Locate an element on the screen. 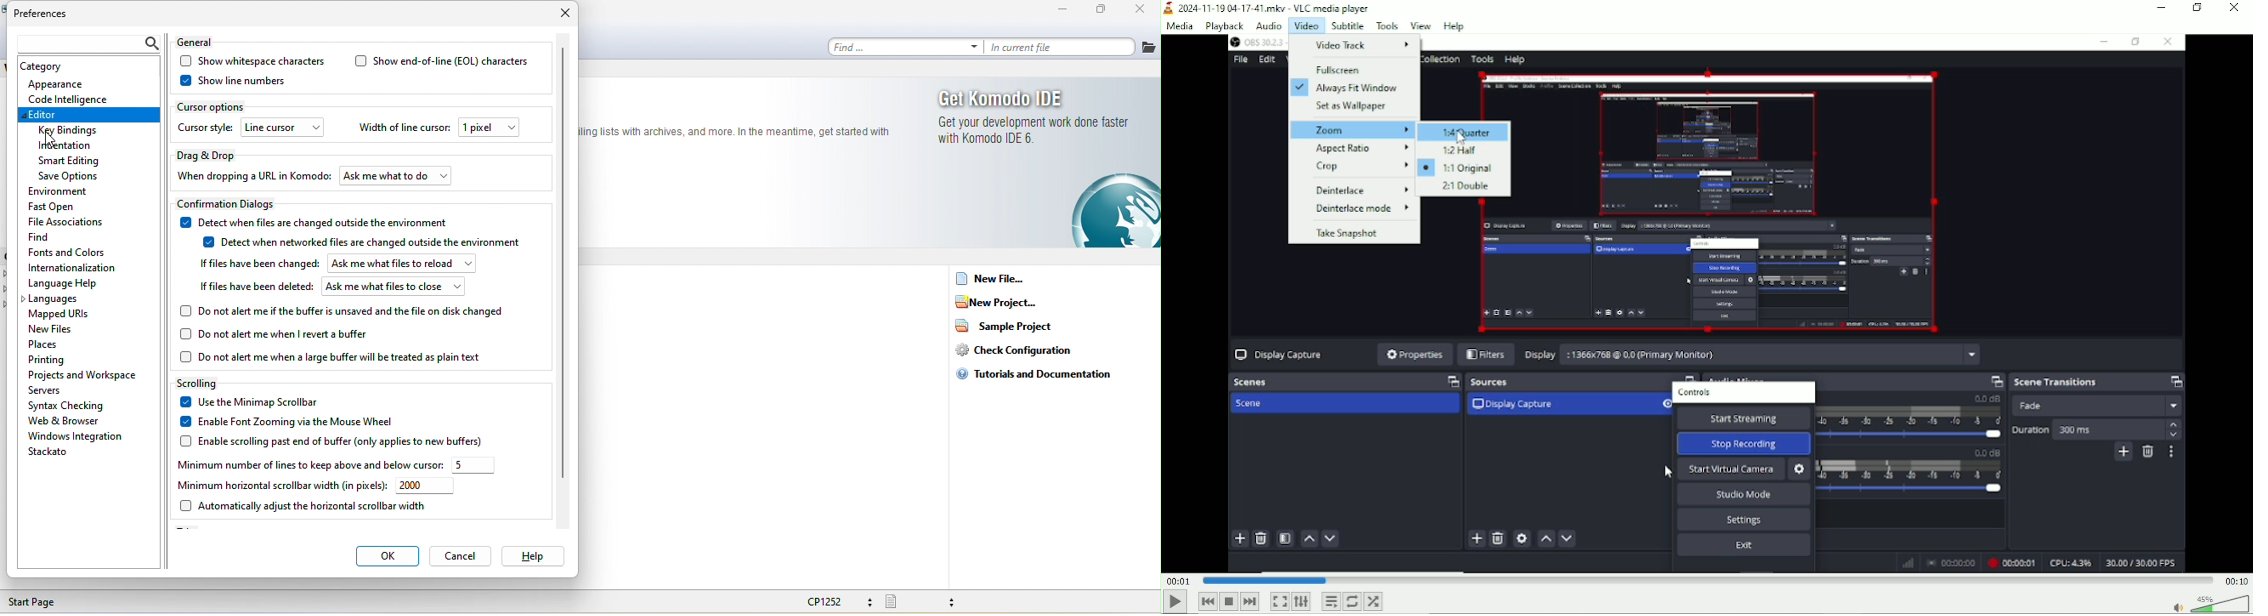 The width and height of the screenshot is (2268, 616). View is located at coordinates (1421, 24).